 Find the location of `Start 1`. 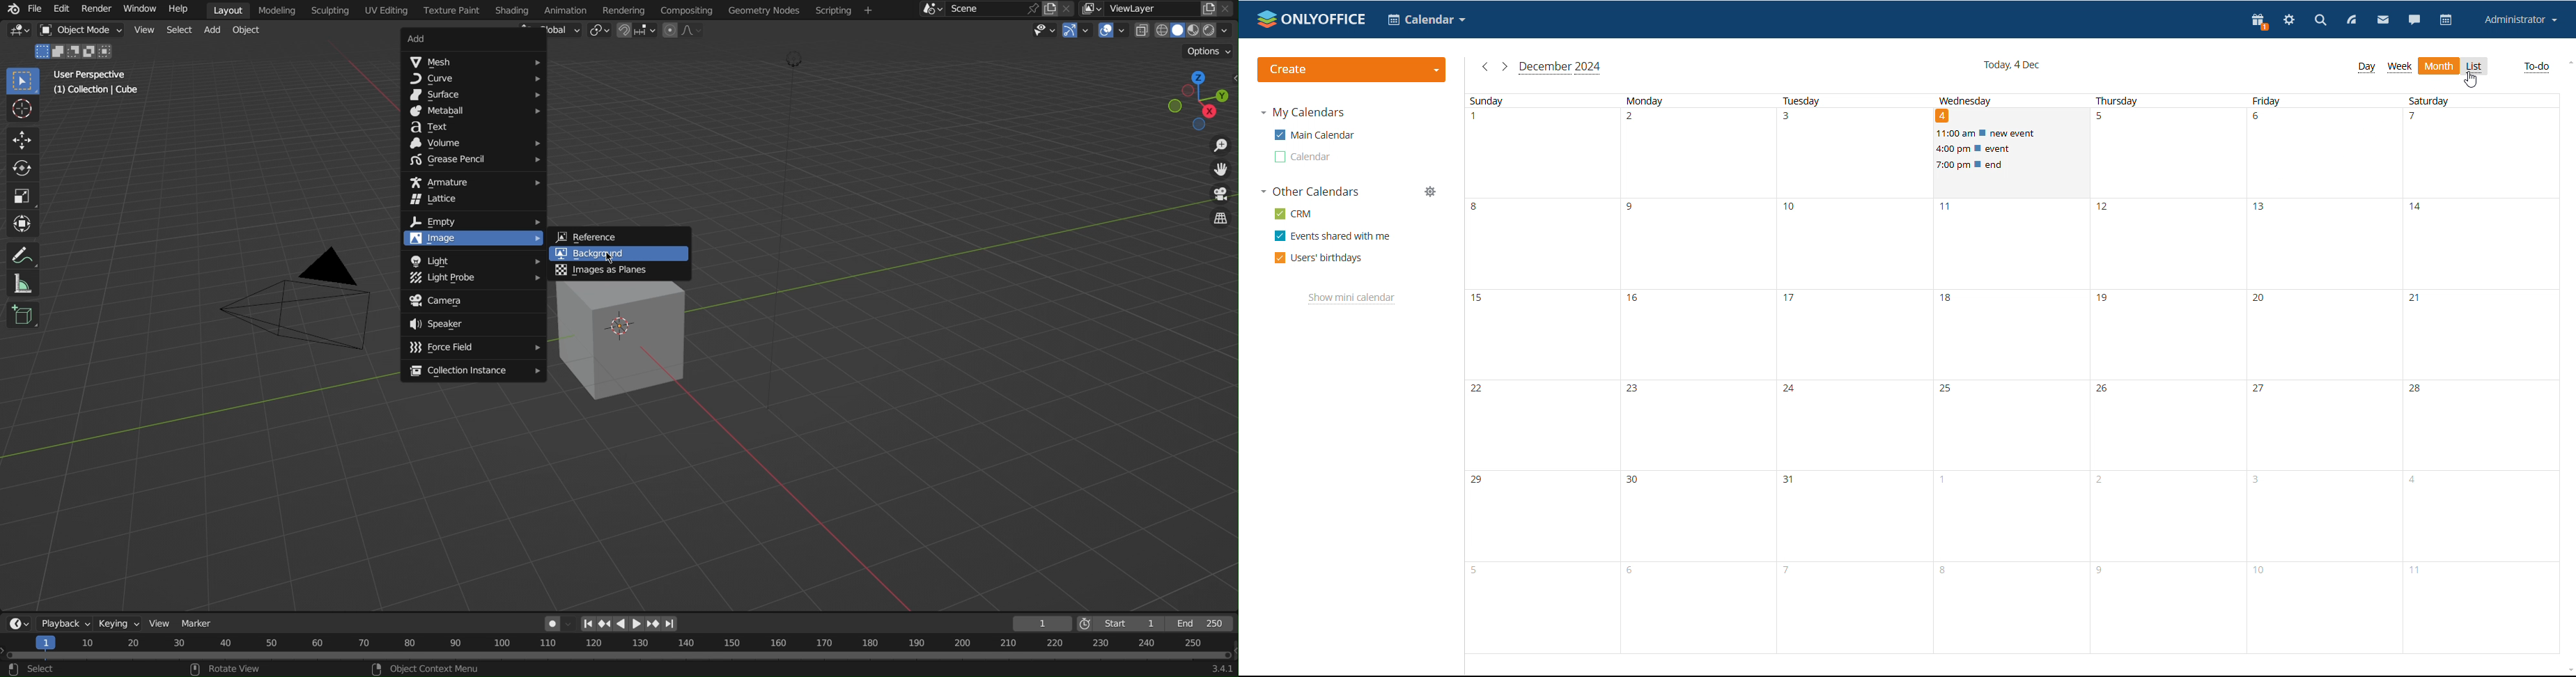

Start 1 is located at coordinates (1121, 622).